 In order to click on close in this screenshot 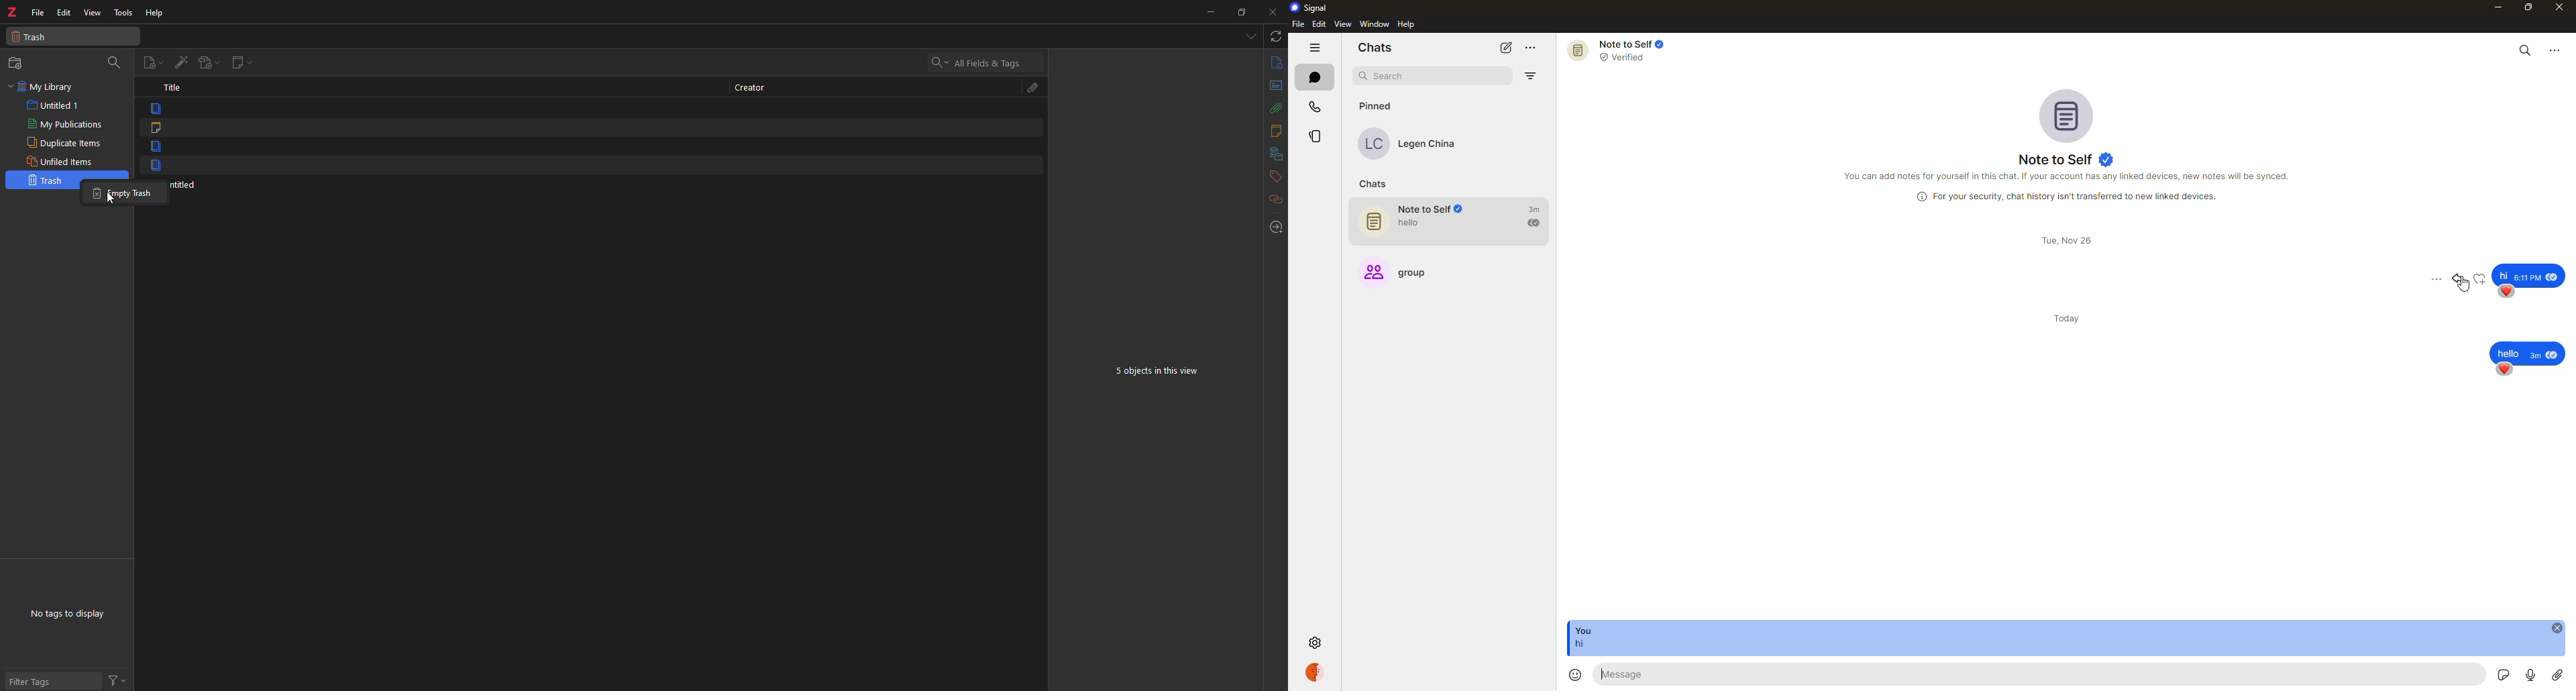, I will do `click(1274, 13)`.